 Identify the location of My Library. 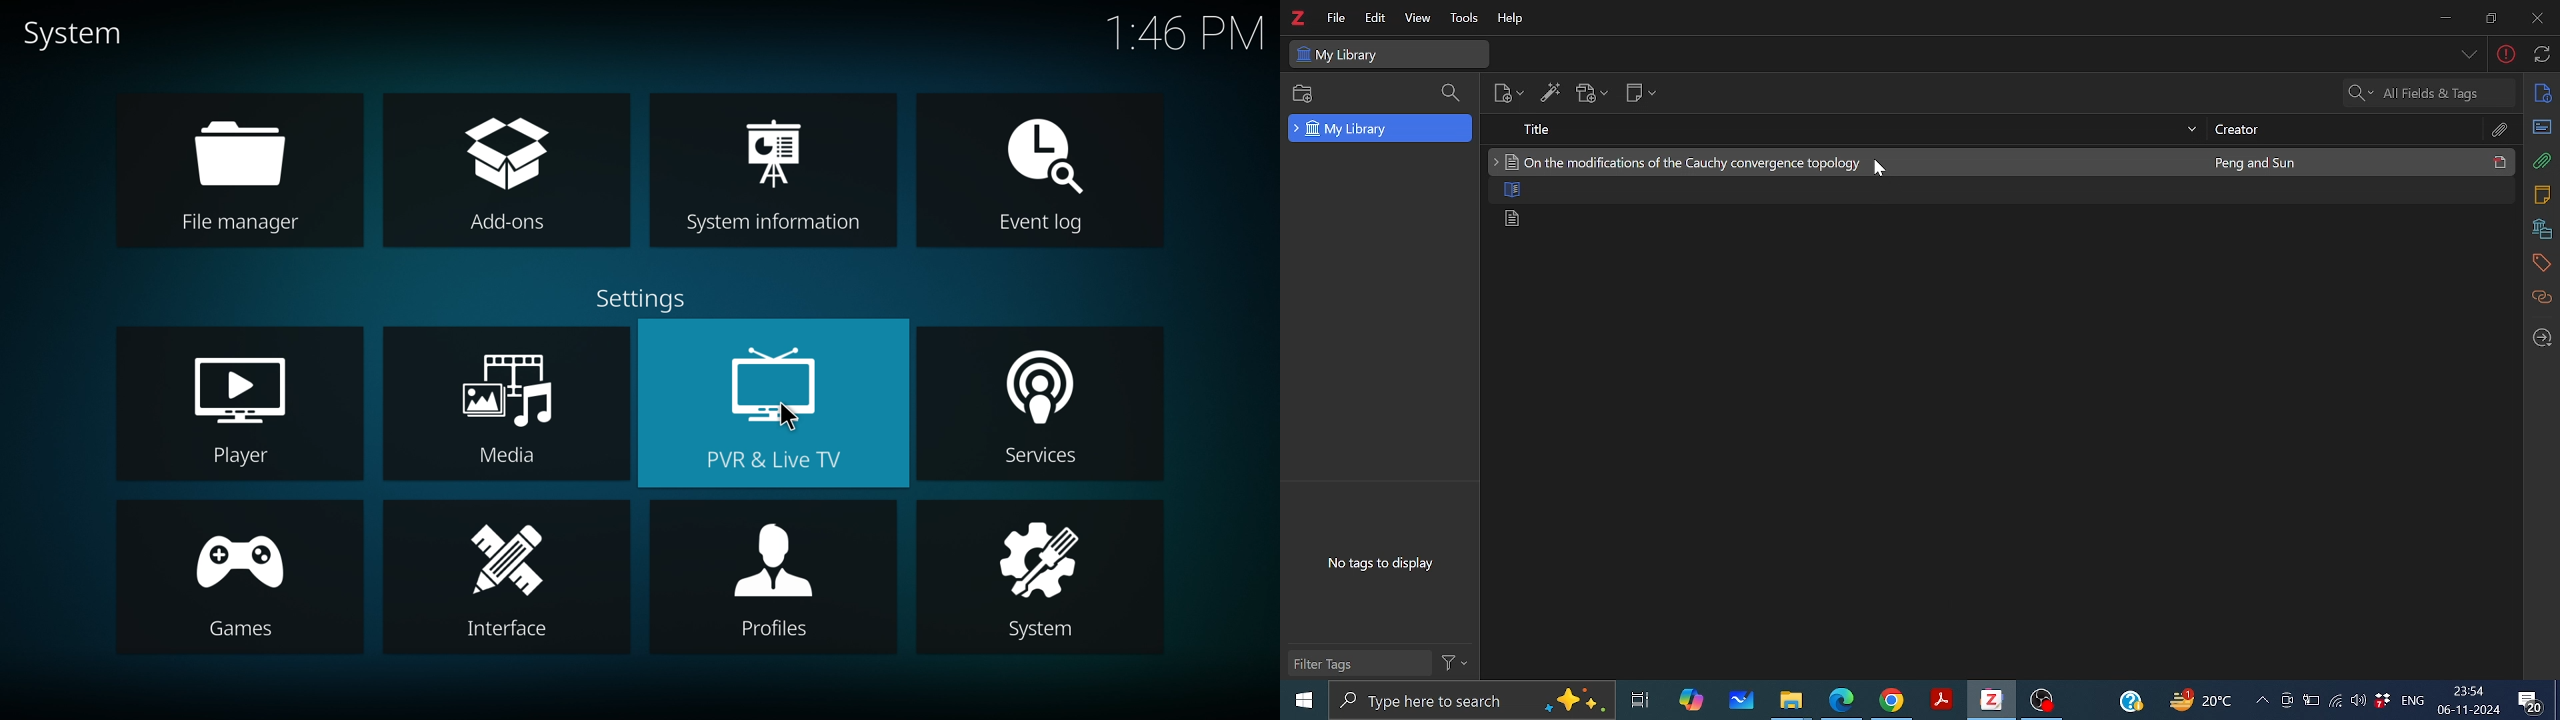
(1382, 128).